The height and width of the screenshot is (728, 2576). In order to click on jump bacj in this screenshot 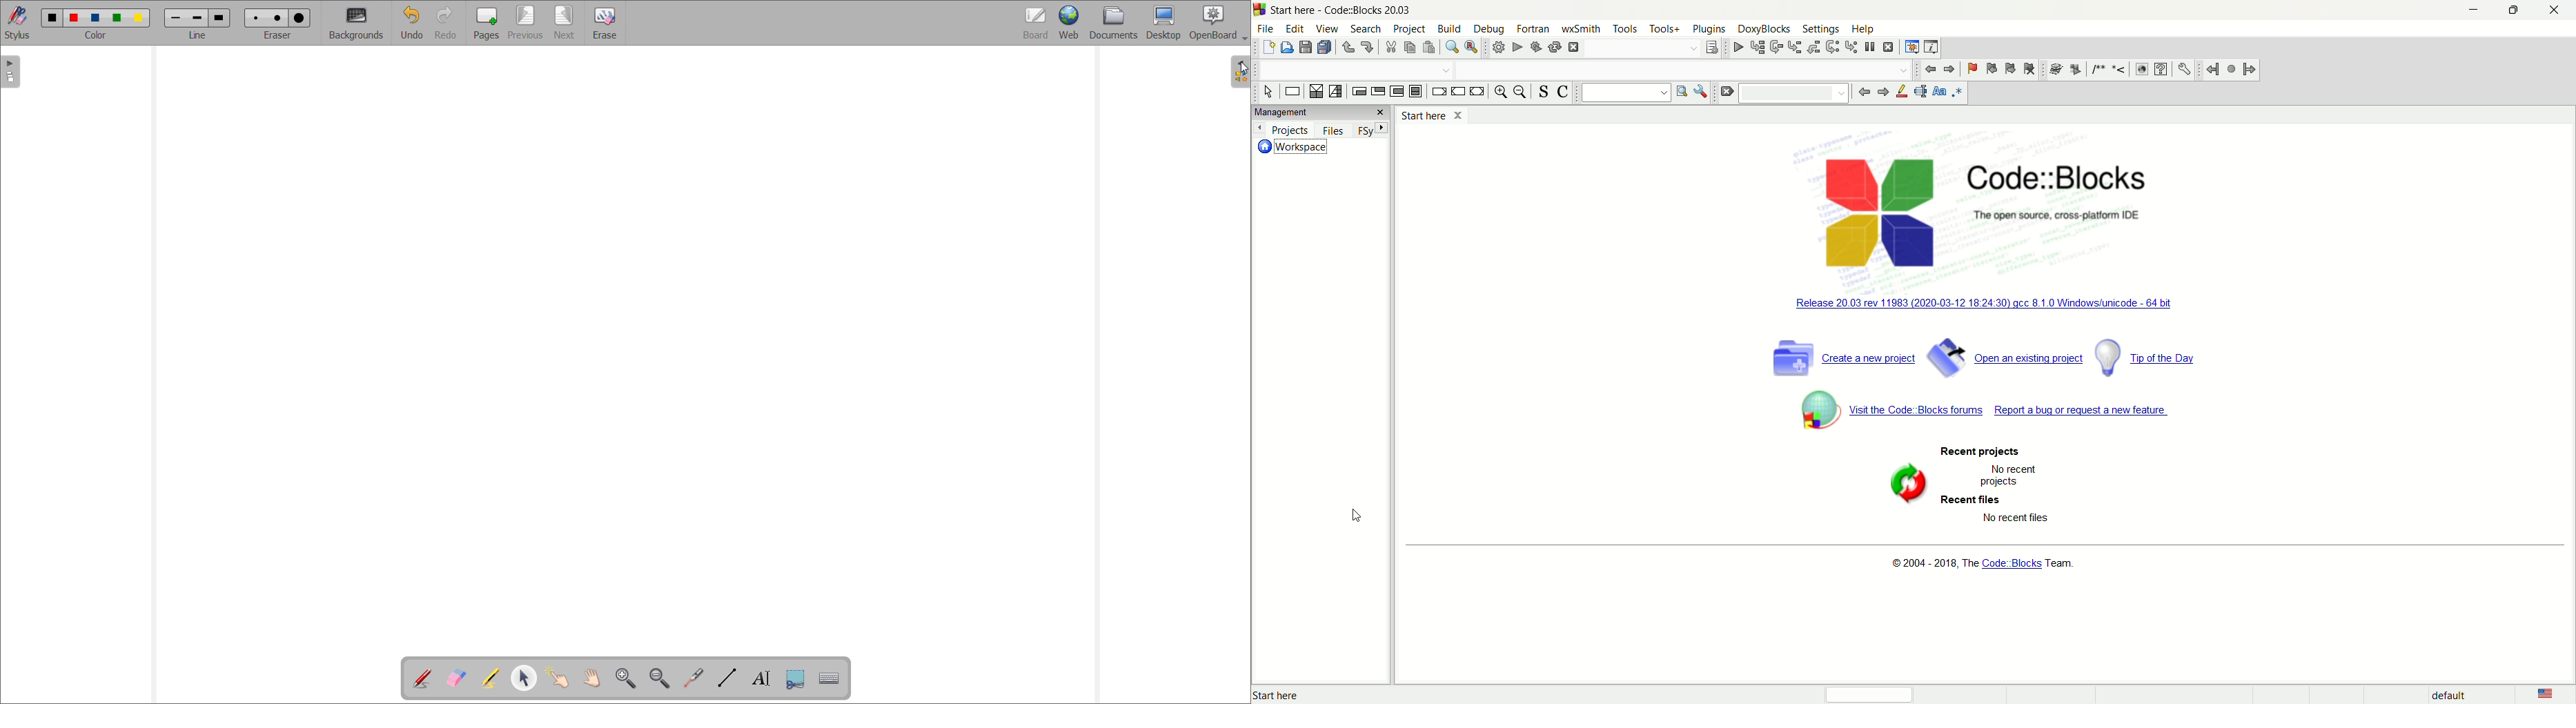, I will do `click(1928, 69)`.